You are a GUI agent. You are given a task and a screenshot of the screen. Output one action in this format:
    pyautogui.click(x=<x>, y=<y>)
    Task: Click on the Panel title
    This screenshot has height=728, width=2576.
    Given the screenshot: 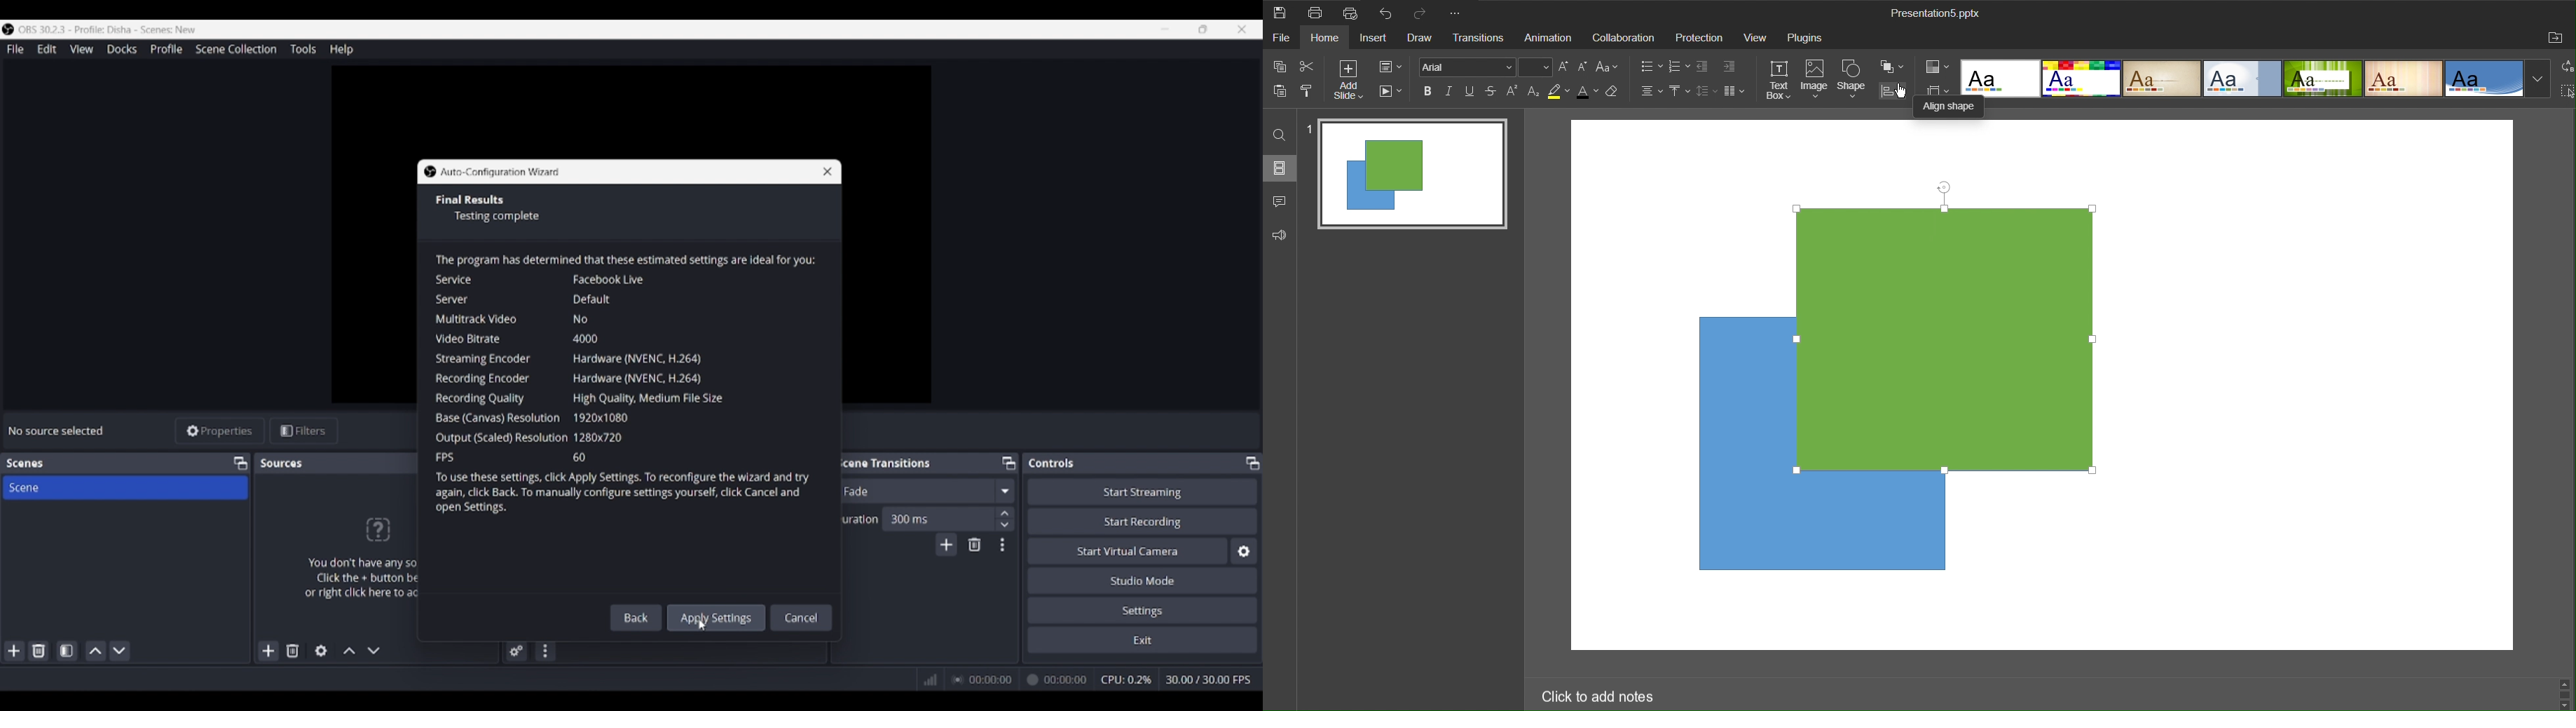 What is the action you would take?
    pyautogui.click(x=1052, y=463)
    